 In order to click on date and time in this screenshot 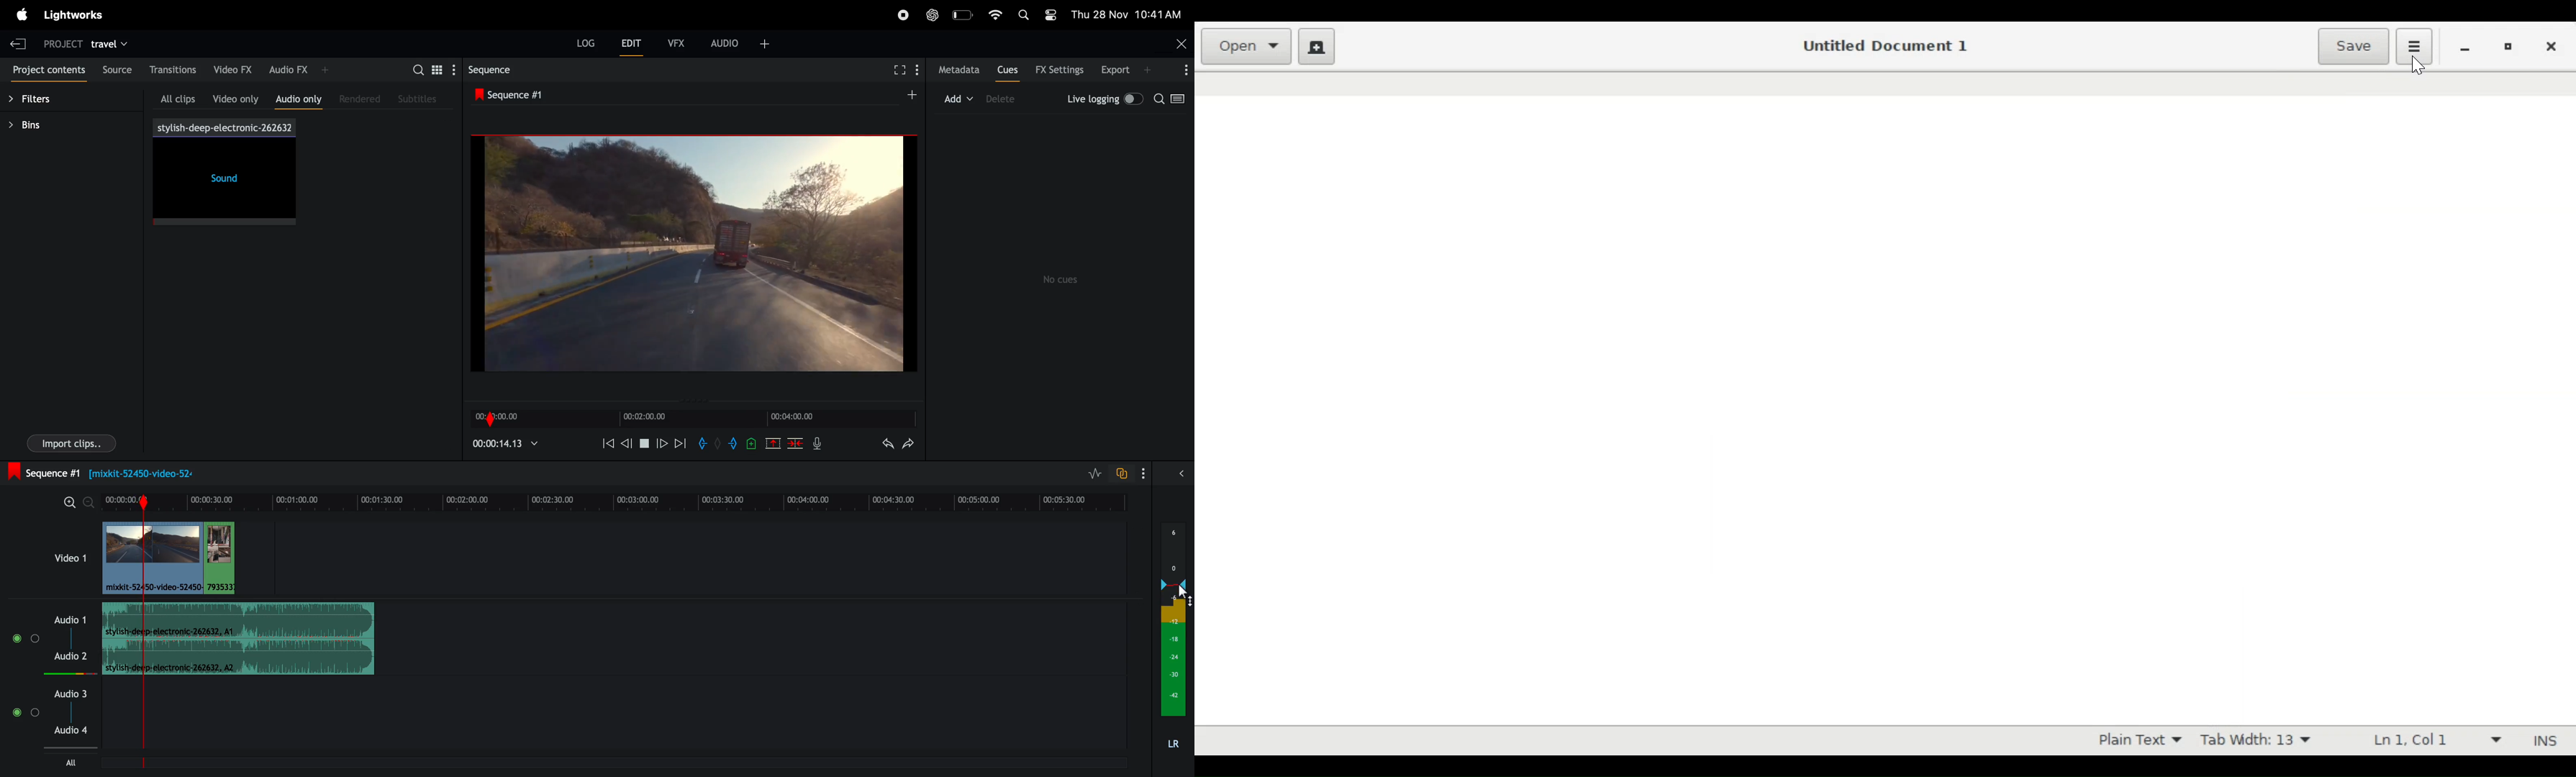, I will do `click(1127, 13)`.